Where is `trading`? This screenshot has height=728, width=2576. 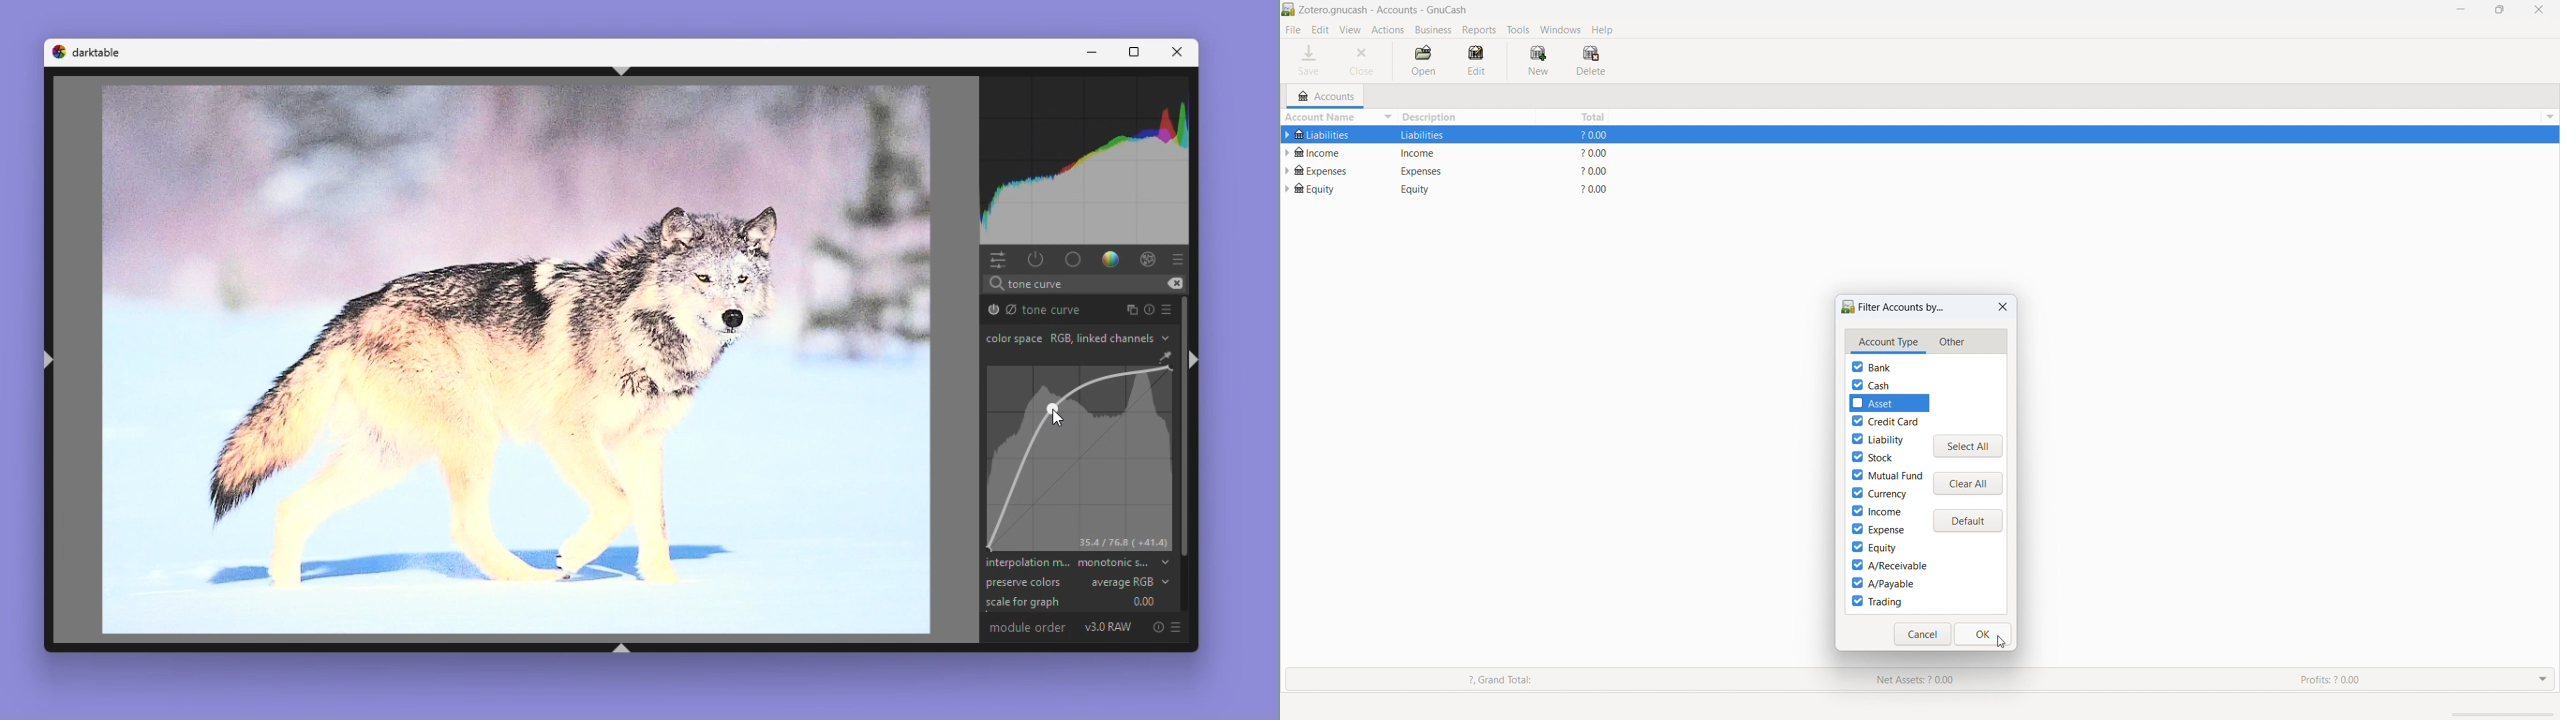 trading is located at coordinates (1877, 601).